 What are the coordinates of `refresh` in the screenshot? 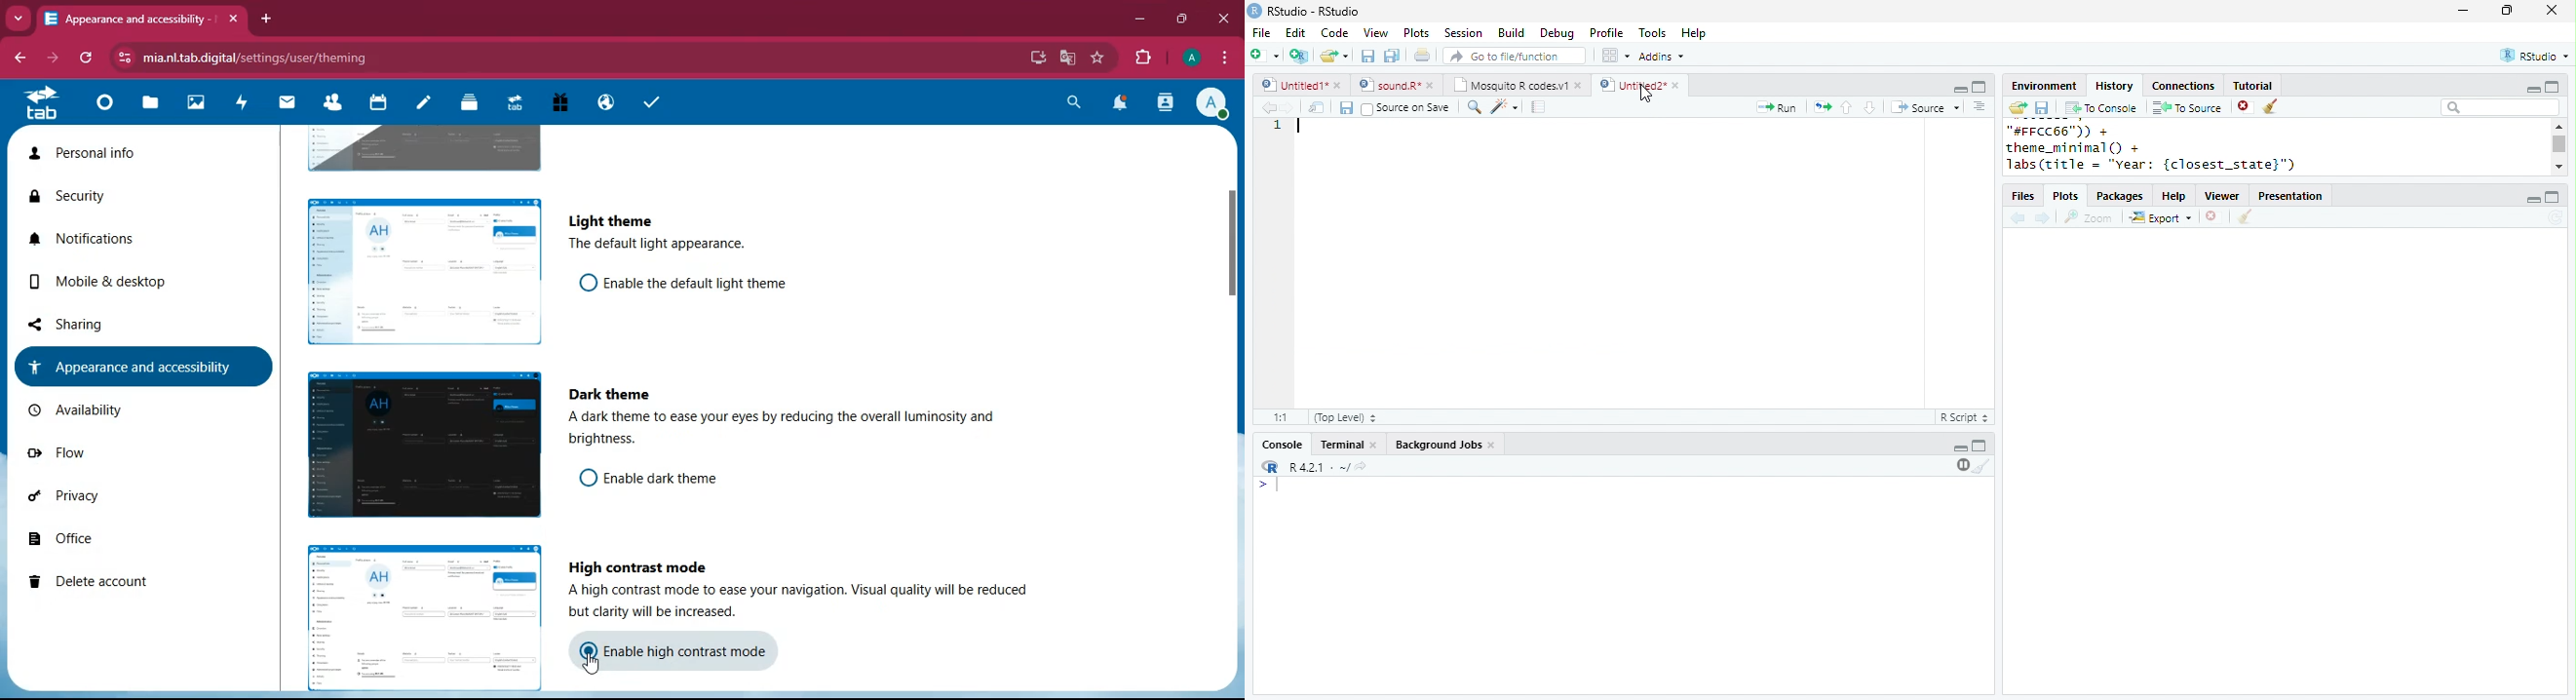 It's located at (2556, 217).